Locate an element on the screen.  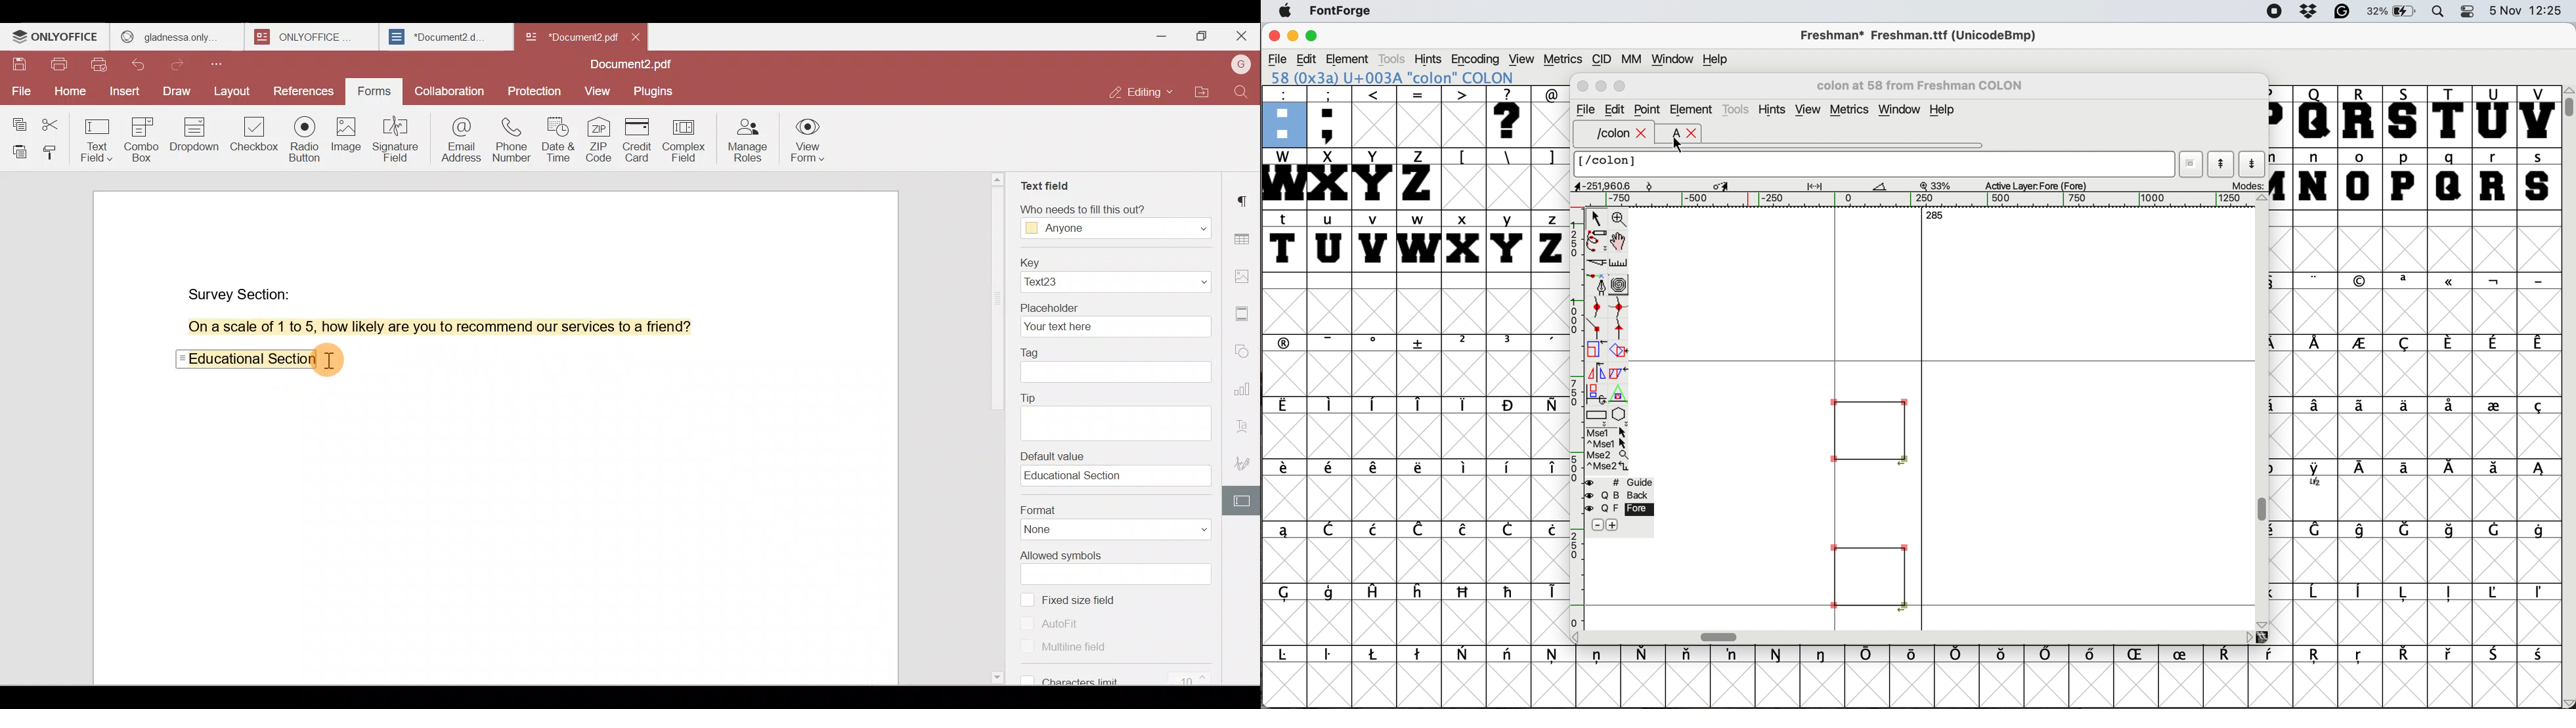
Cut is located at coordinates (55, 121).